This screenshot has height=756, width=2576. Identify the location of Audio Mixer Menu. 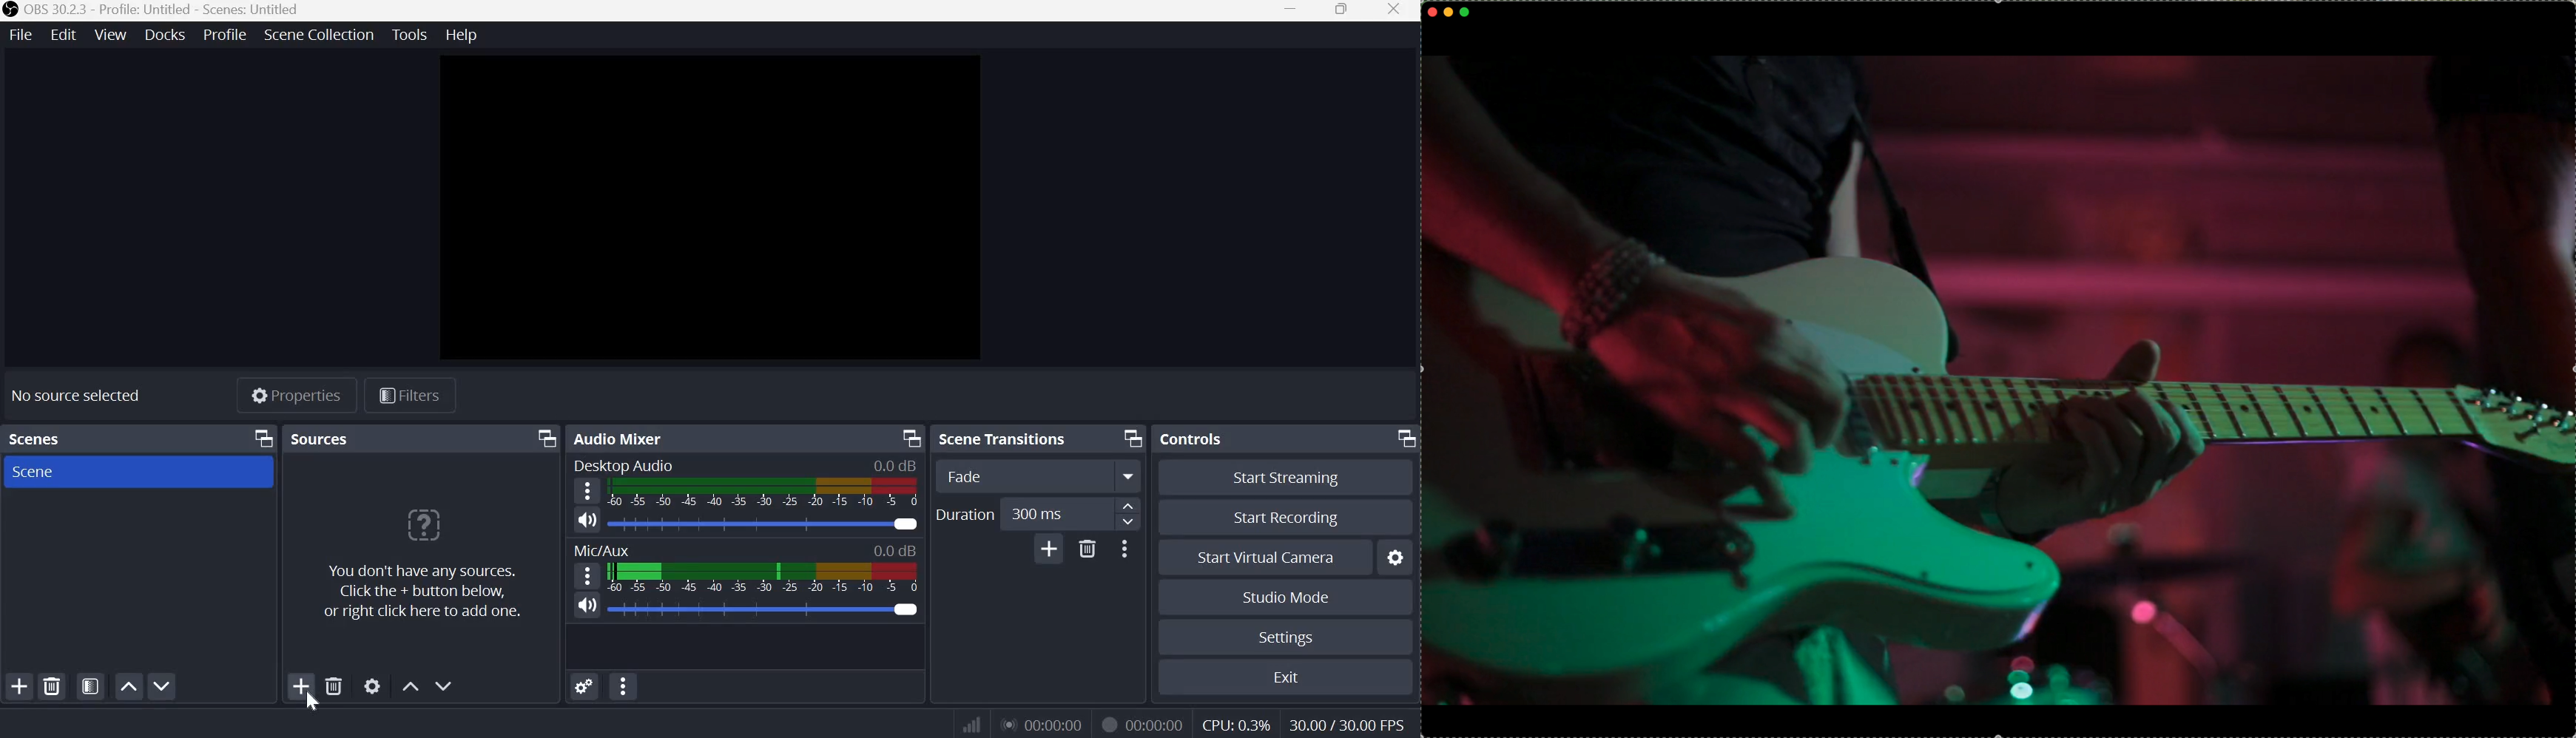
(624, 687).